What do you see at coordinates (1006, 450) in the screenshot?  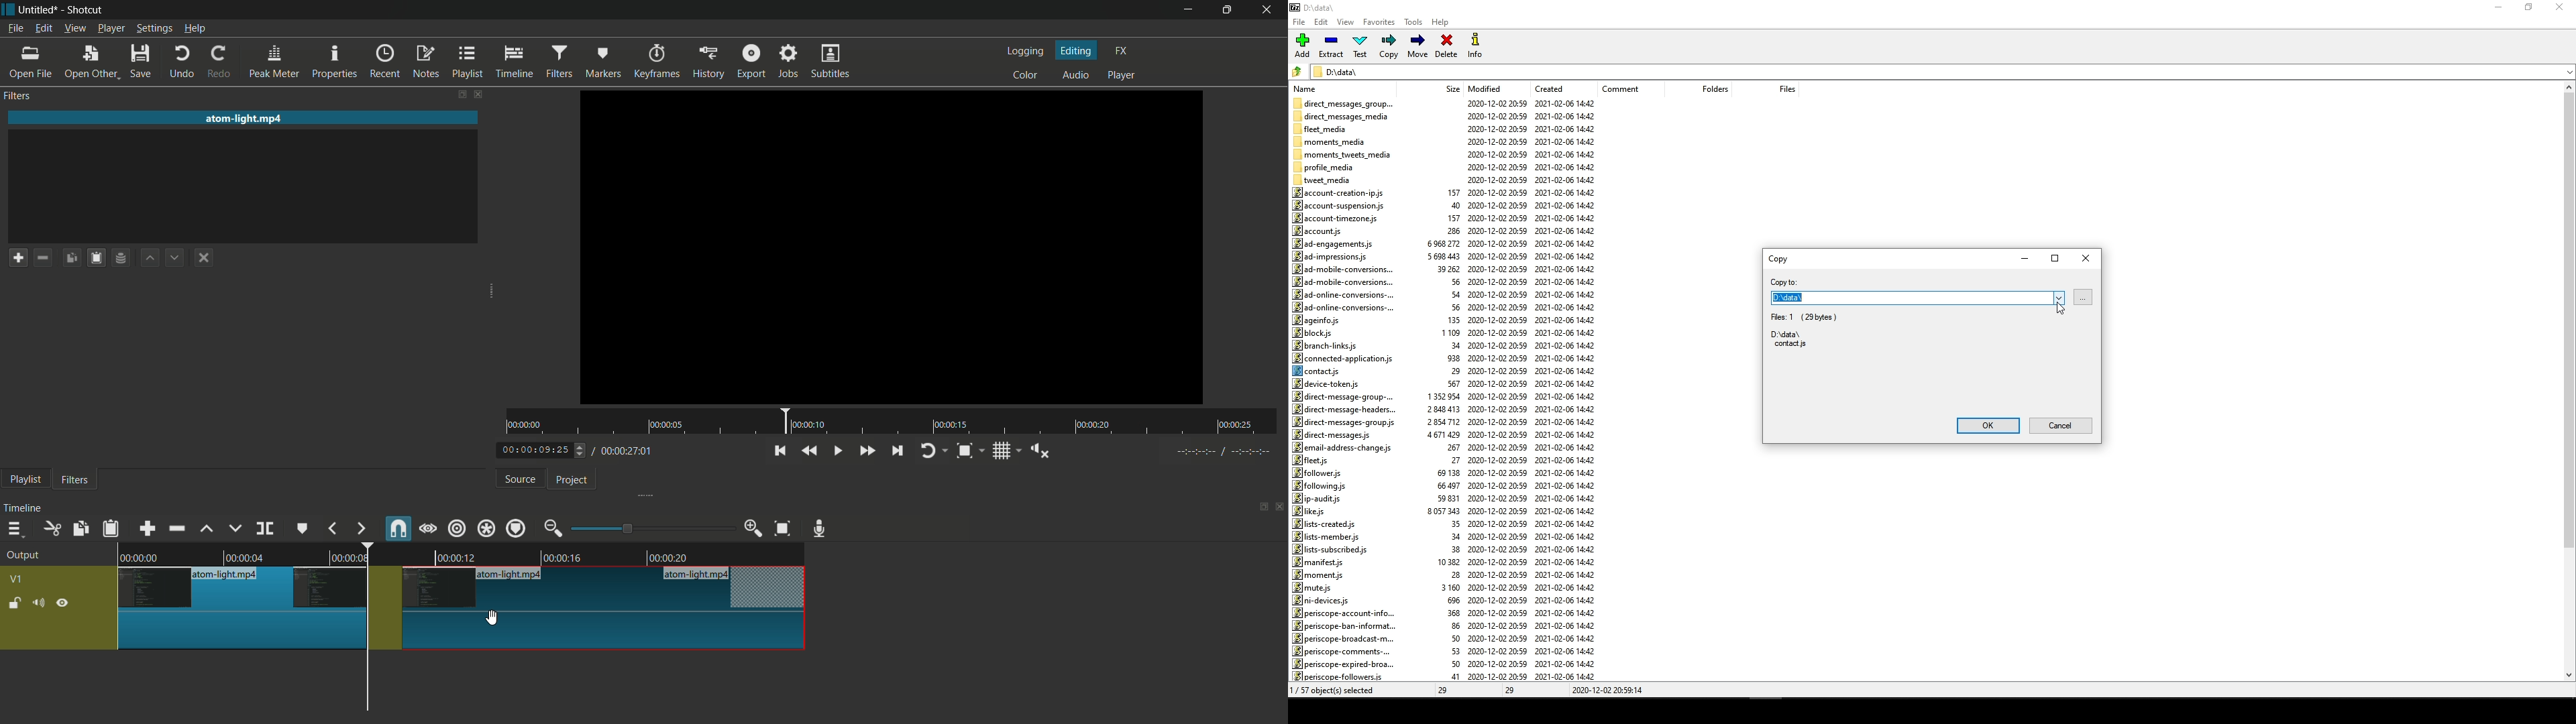 I see `toggle grid` at bounding box center [1006, 450].